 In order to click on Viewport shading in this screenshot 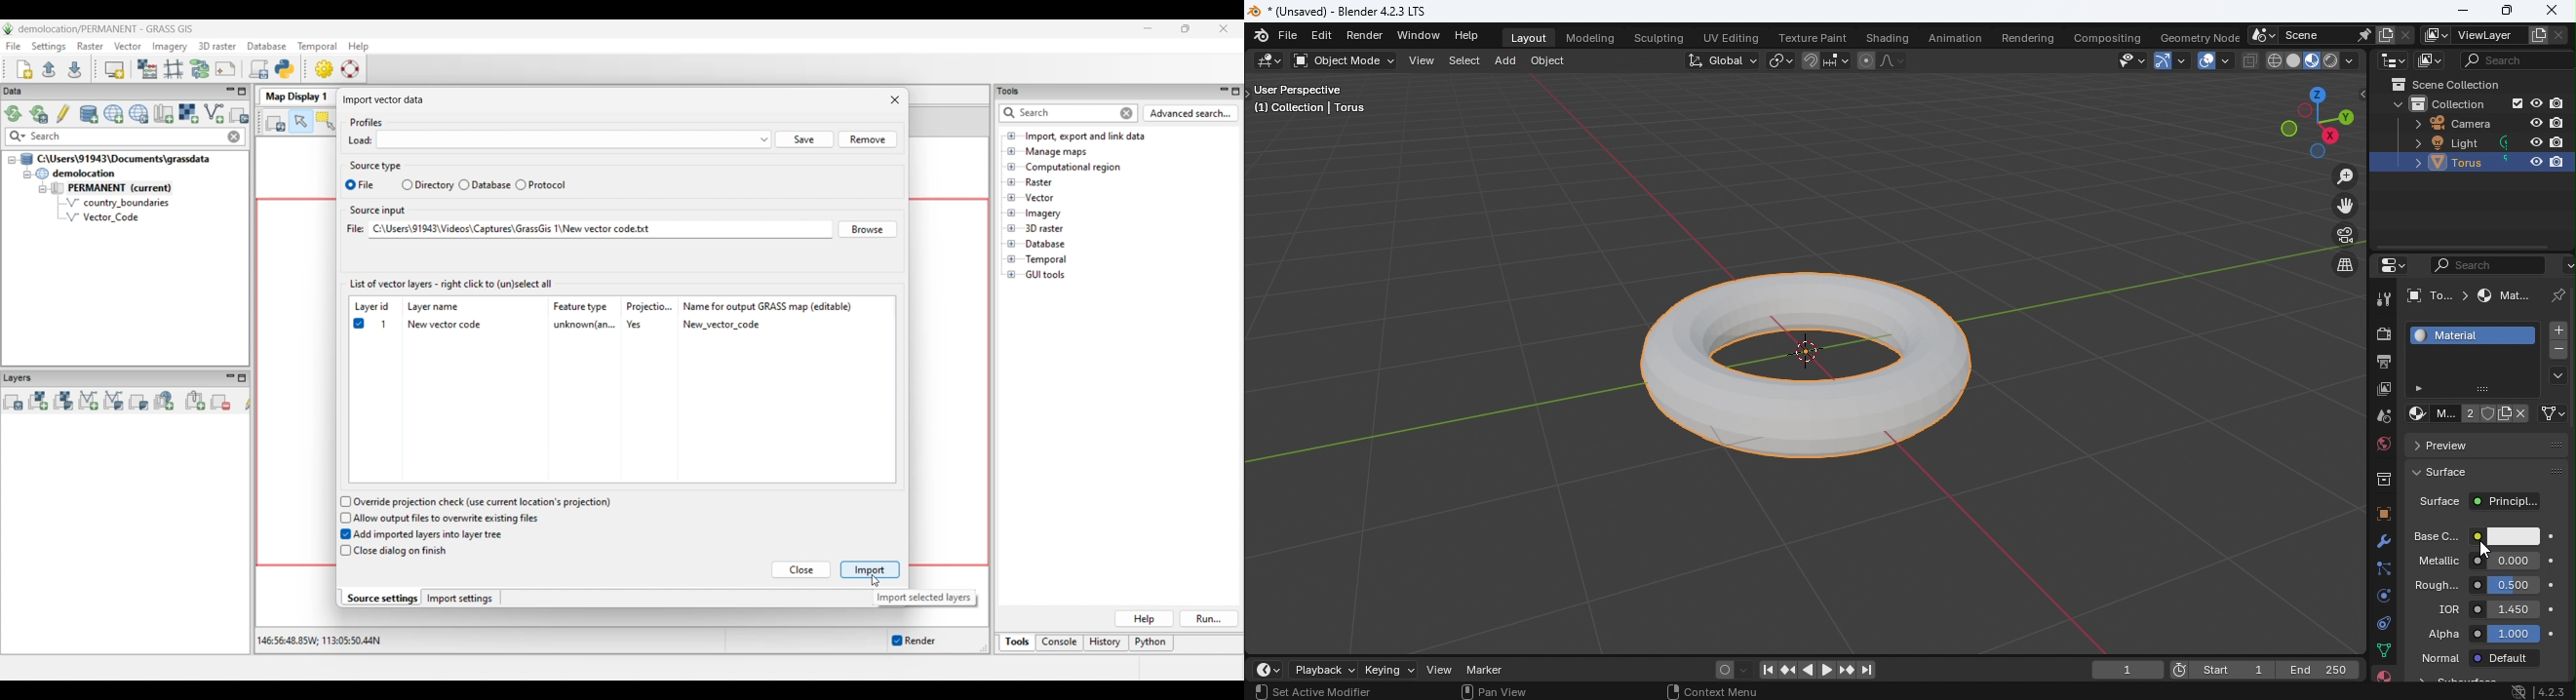, I will do `click(2294, 60)`.